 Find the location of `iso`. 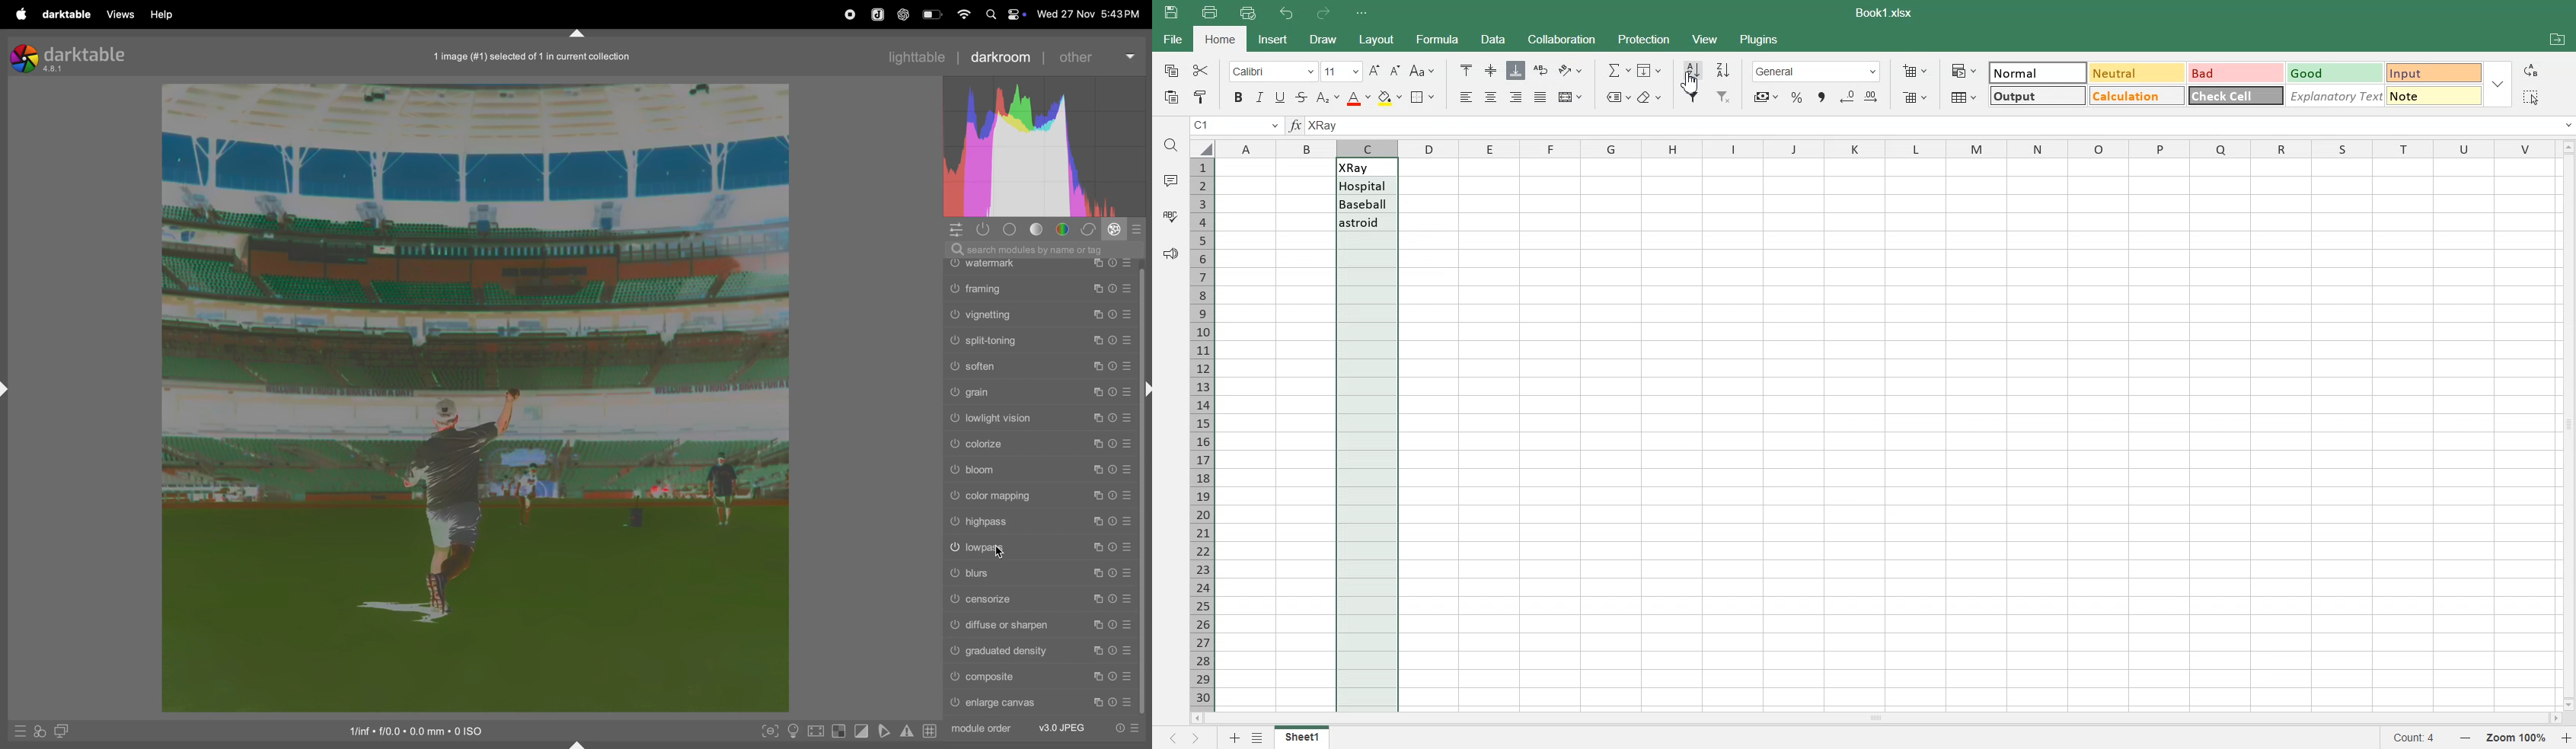

iso is located at coordinates (426, 729).